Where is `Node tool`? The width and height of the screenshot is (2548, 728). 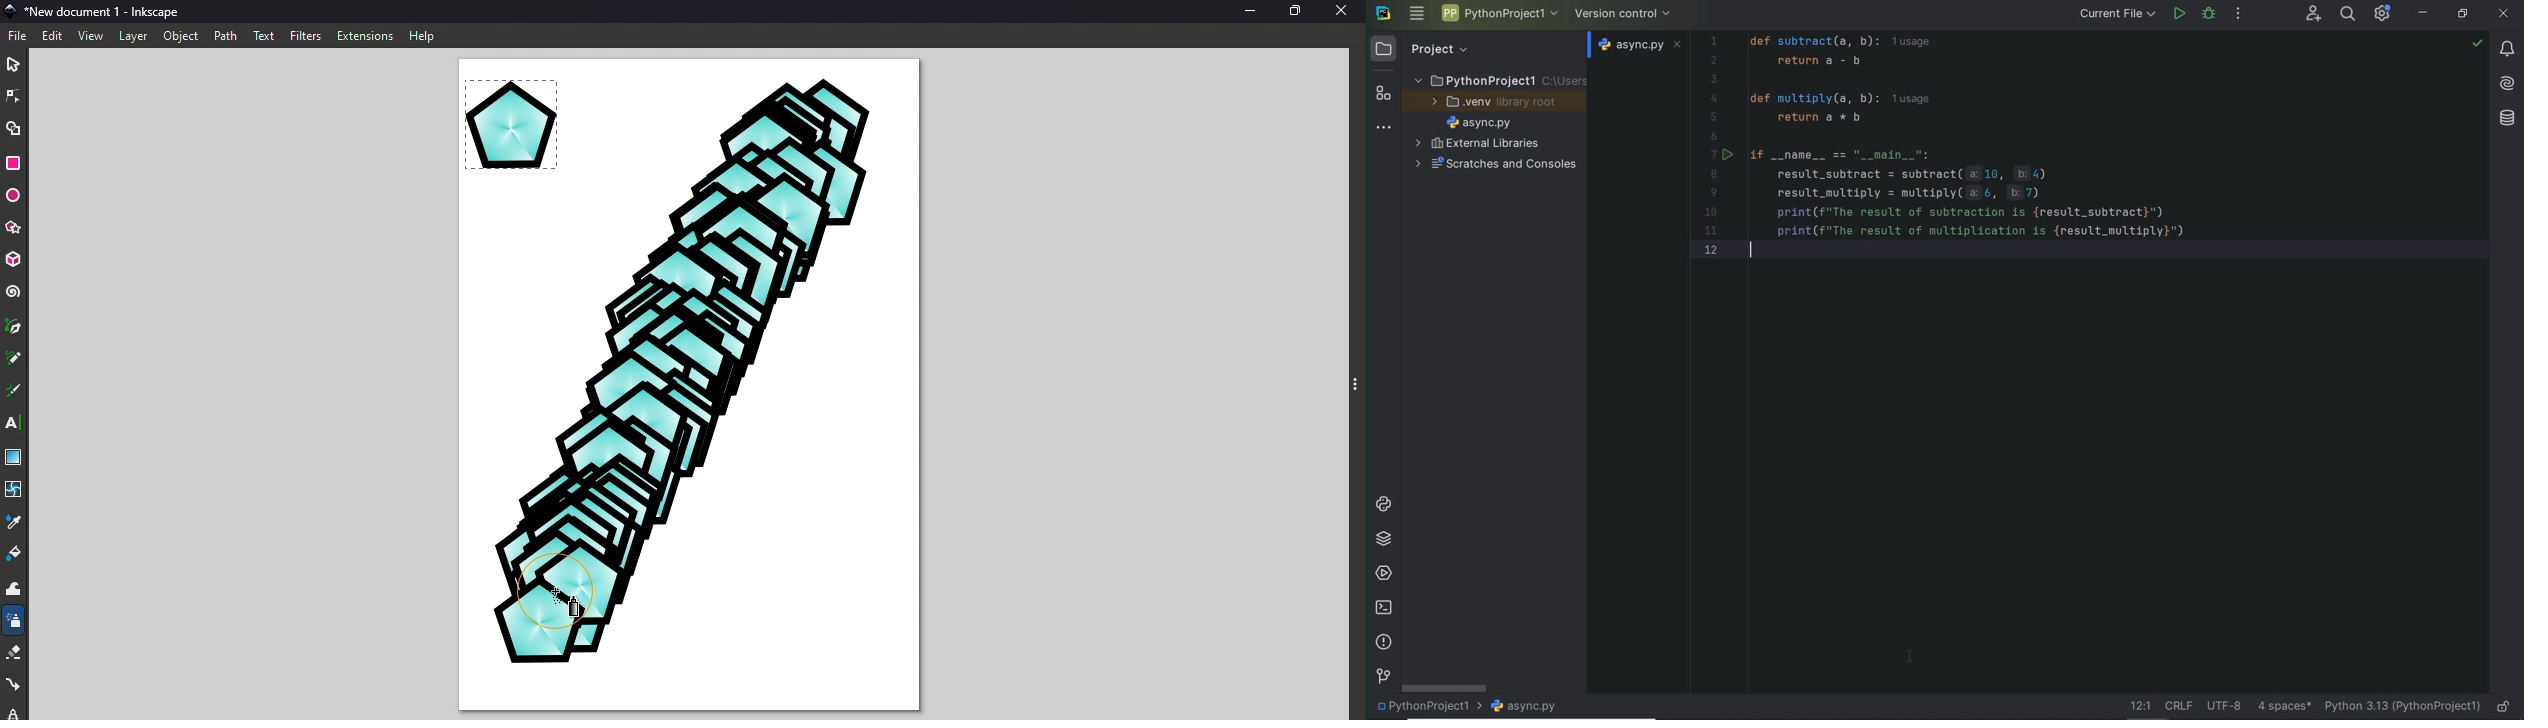
Node tool is located at coordinates (15, 93).